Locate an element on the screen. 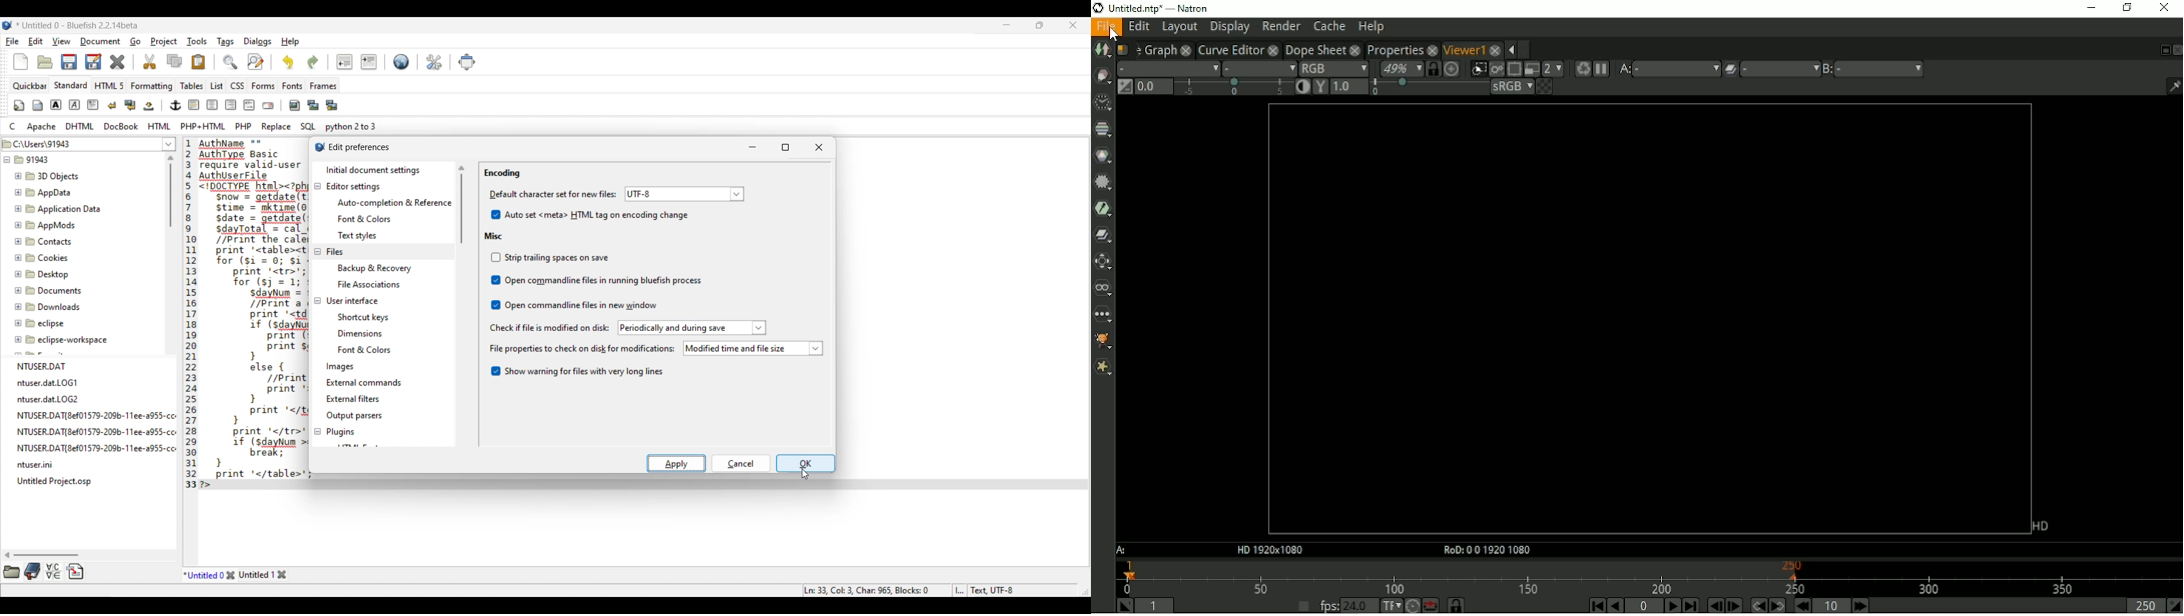  External filters is located at coordinates (355, 399).